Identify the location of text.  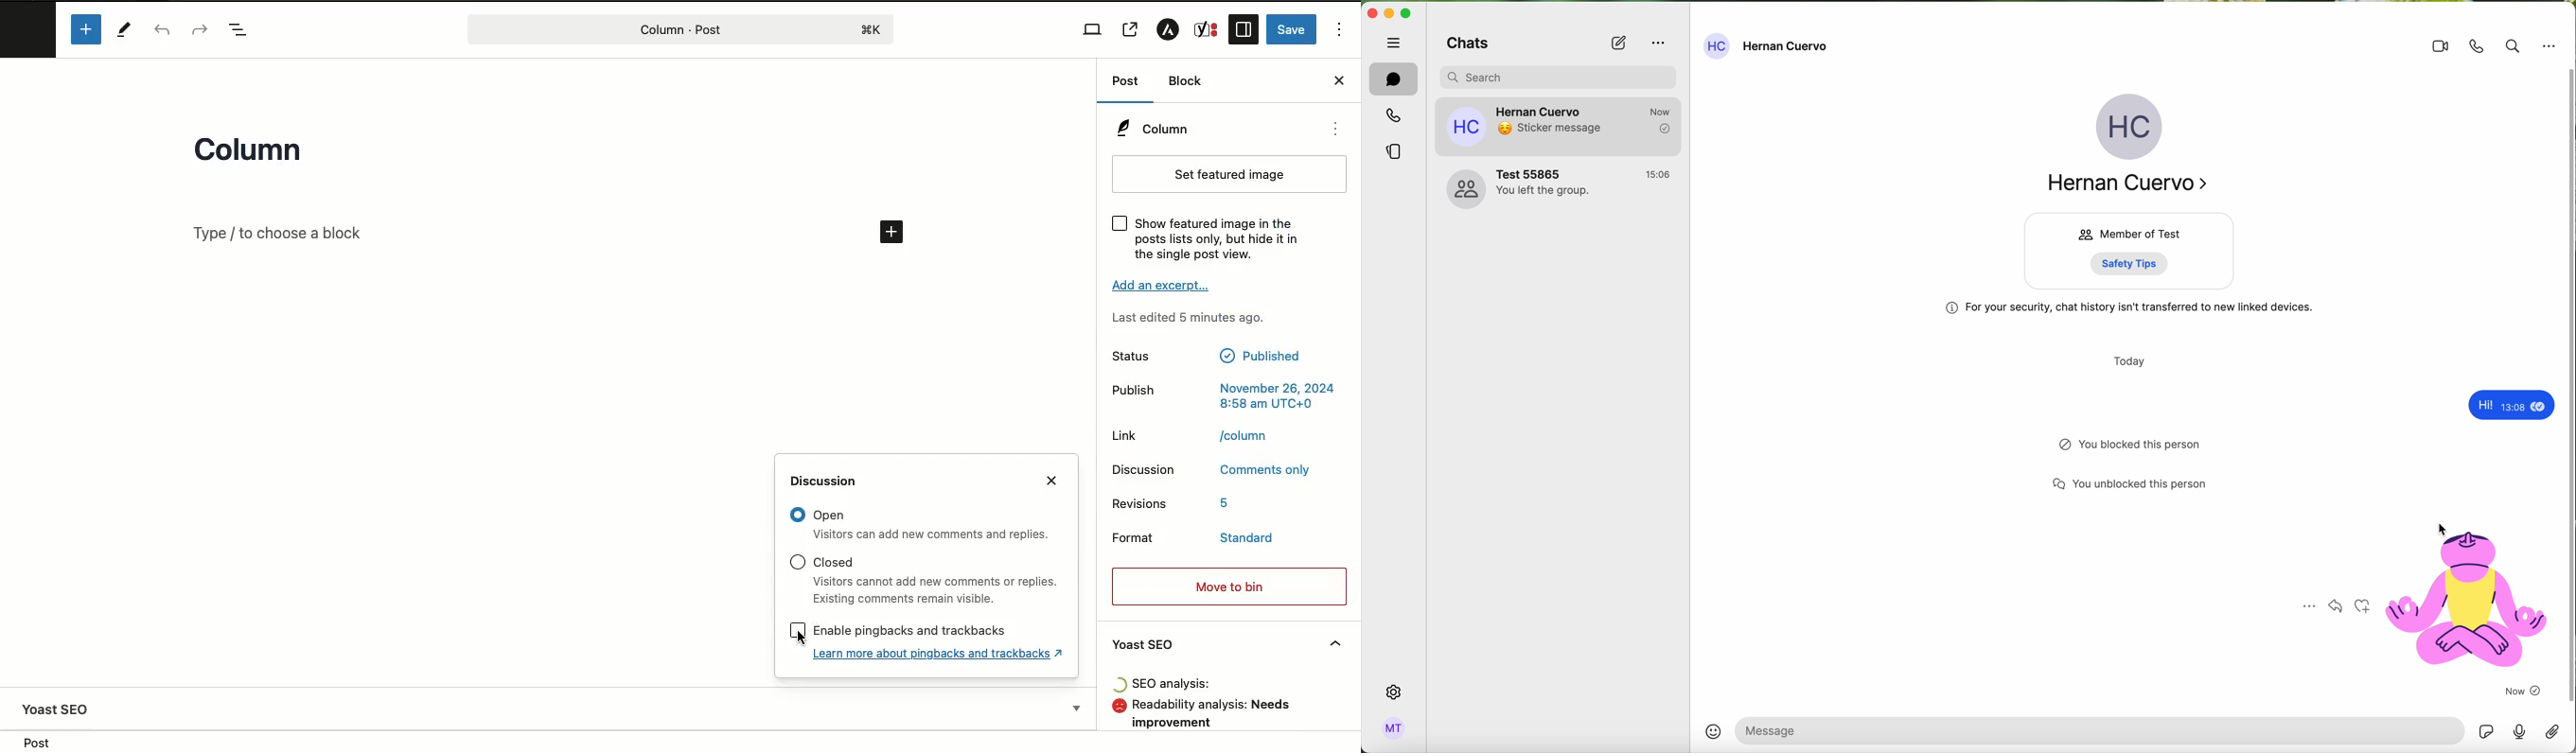
(1244, 538).